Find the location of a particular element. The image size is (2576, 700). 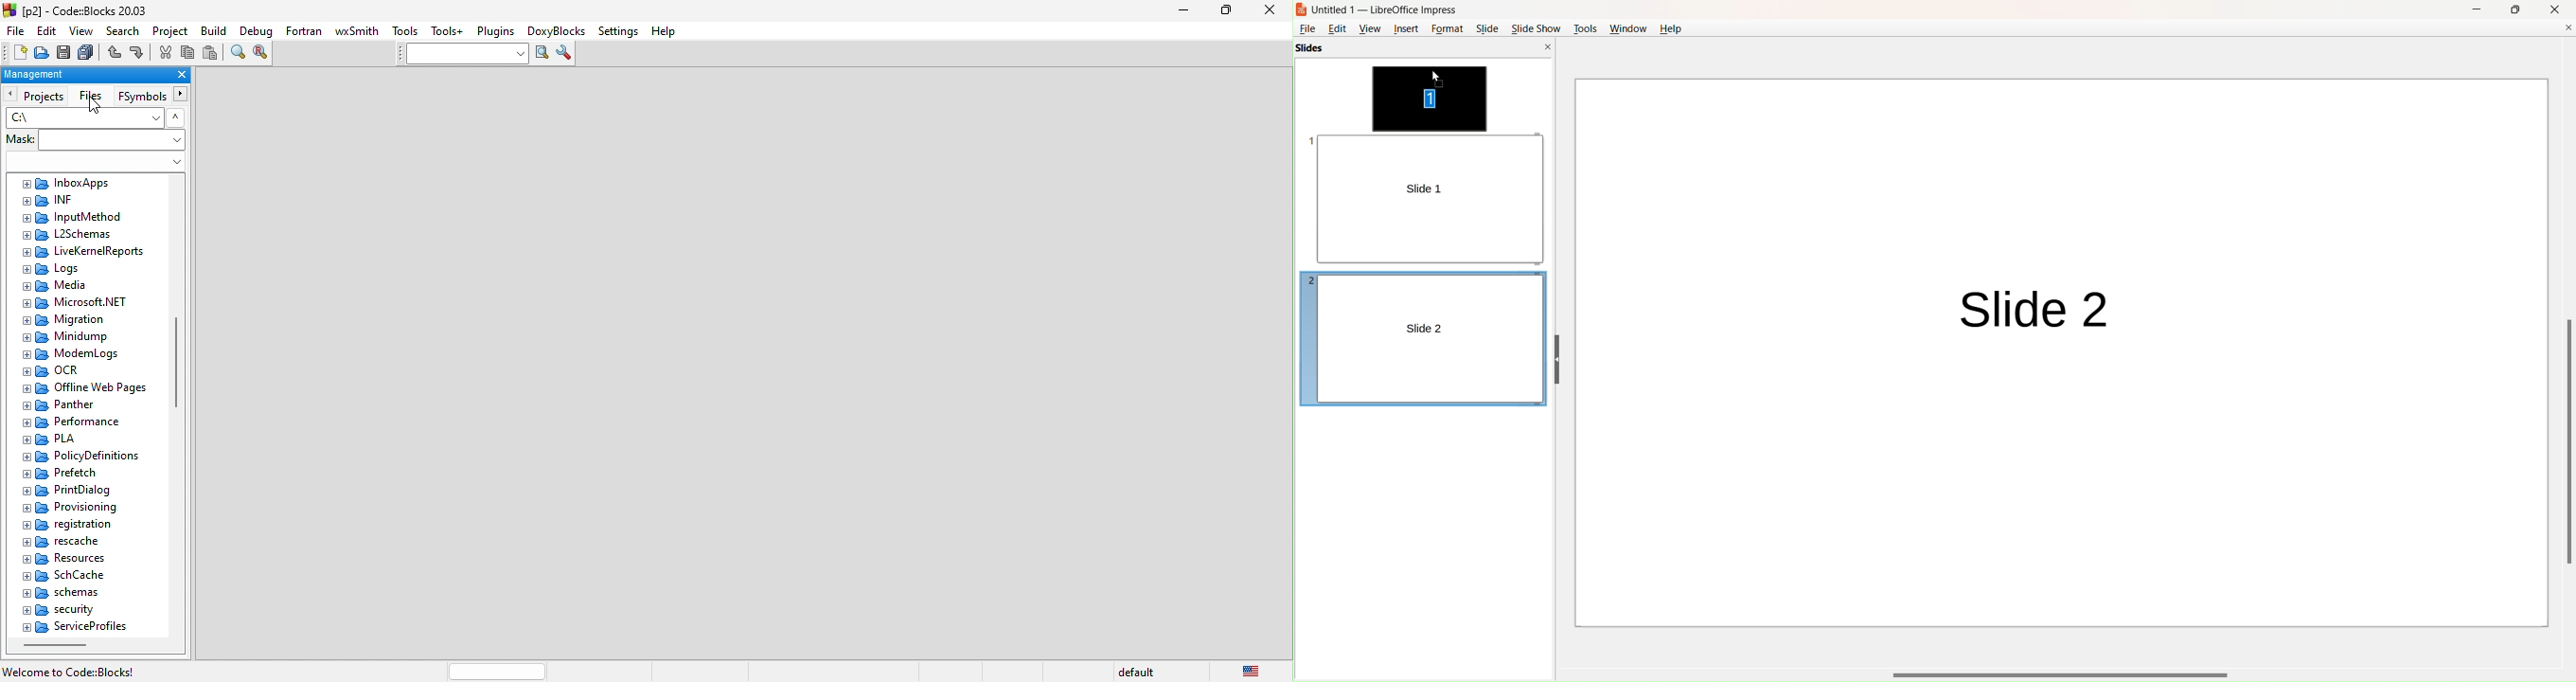

undo is located at coordinates (114, 52).